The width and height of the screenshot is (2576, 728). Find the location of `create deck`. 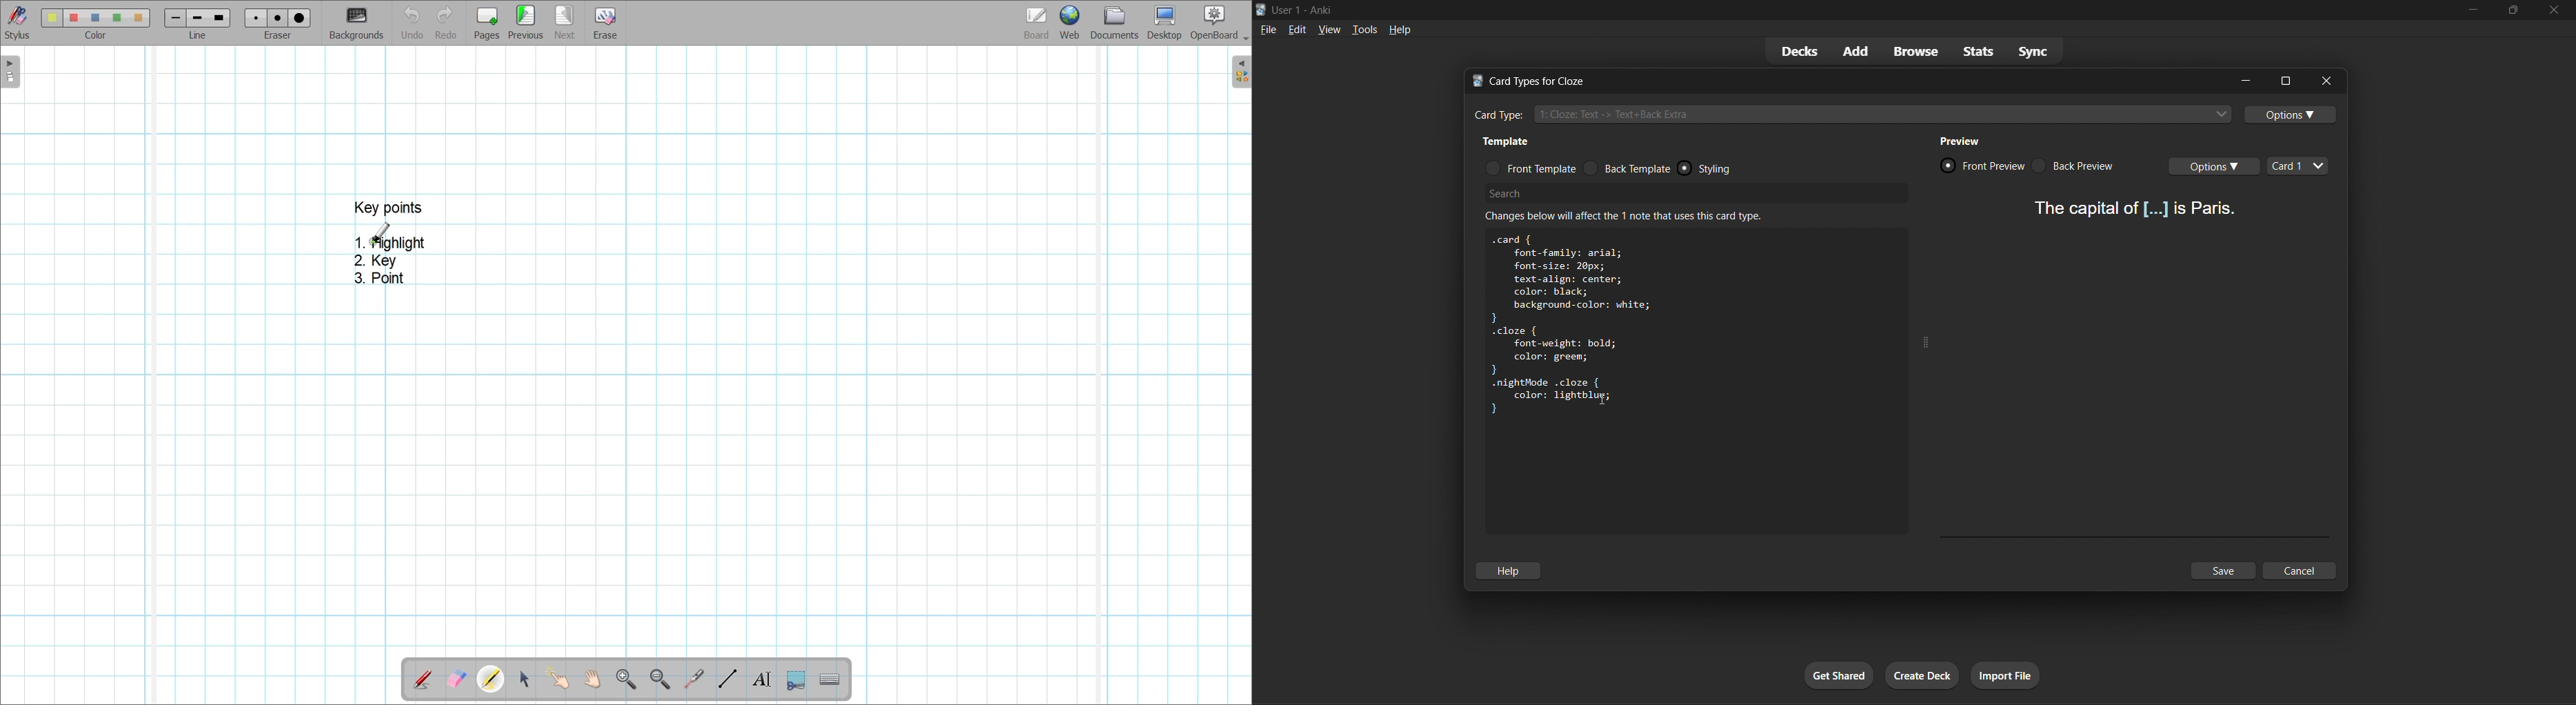

create deck is located at coordinates (1923, 676).